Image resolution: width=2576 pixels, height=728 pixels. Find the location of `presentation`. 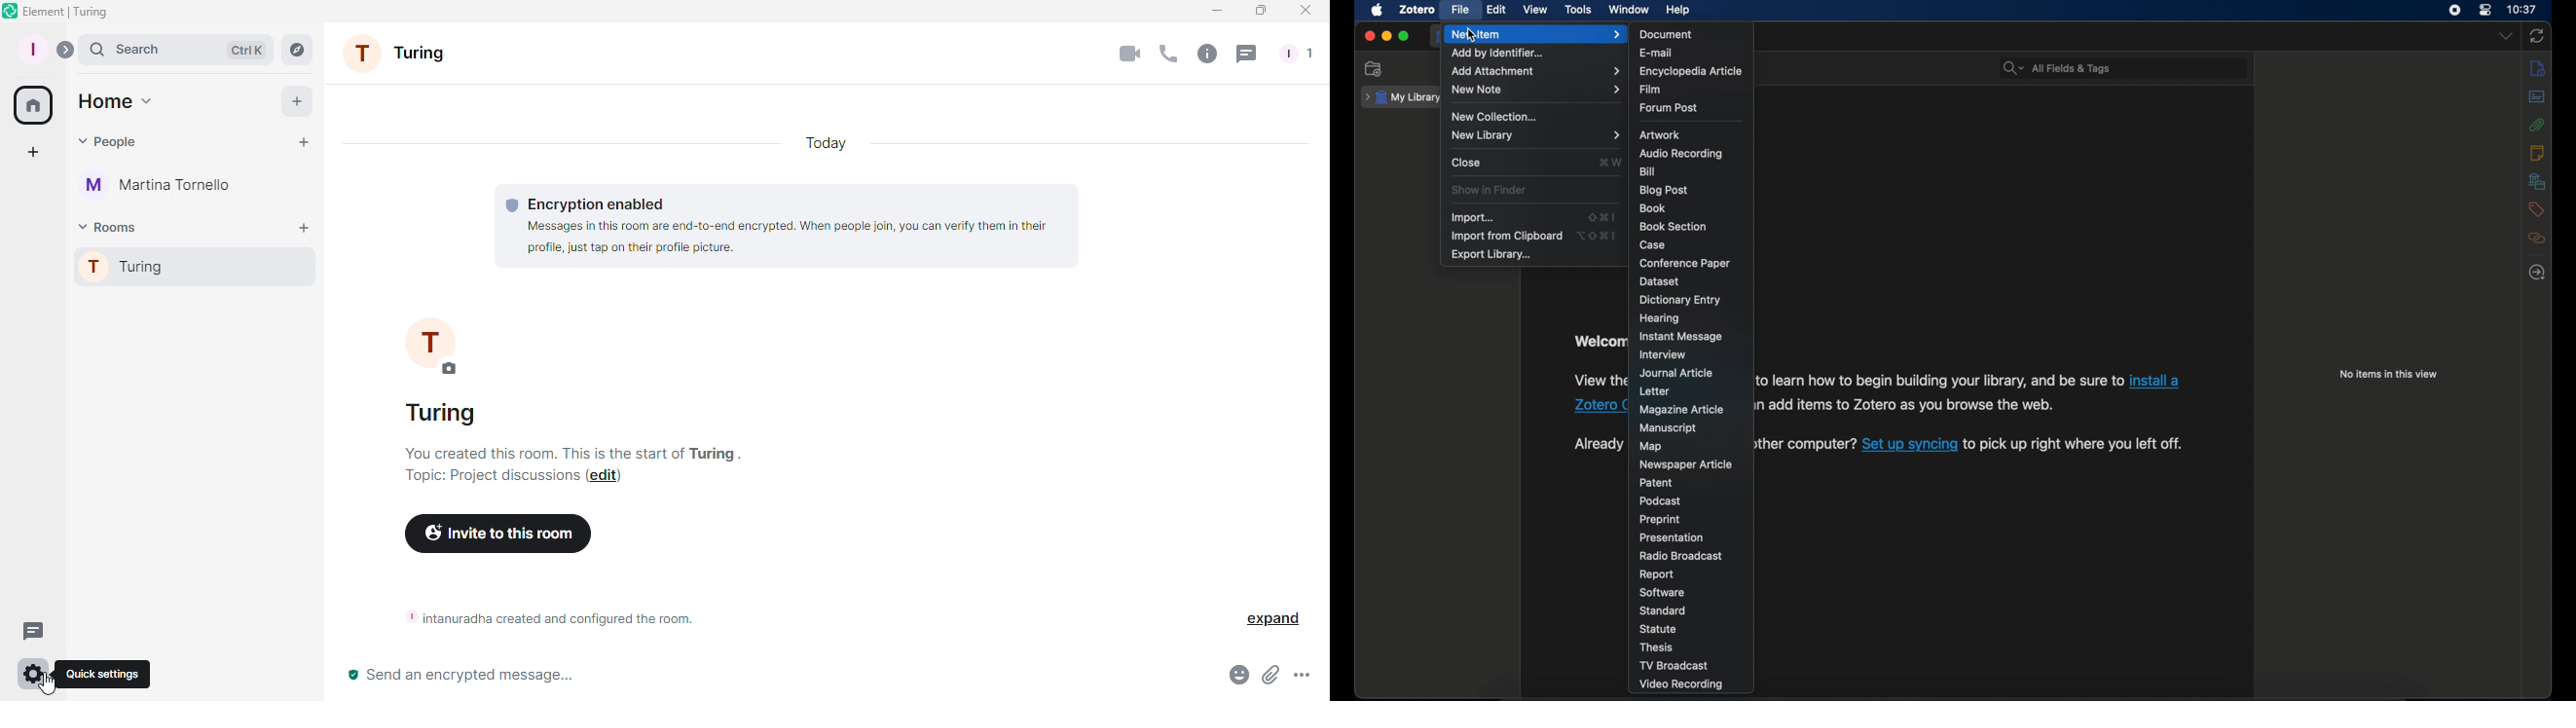

presentation is located at coordinates (1672, 537).